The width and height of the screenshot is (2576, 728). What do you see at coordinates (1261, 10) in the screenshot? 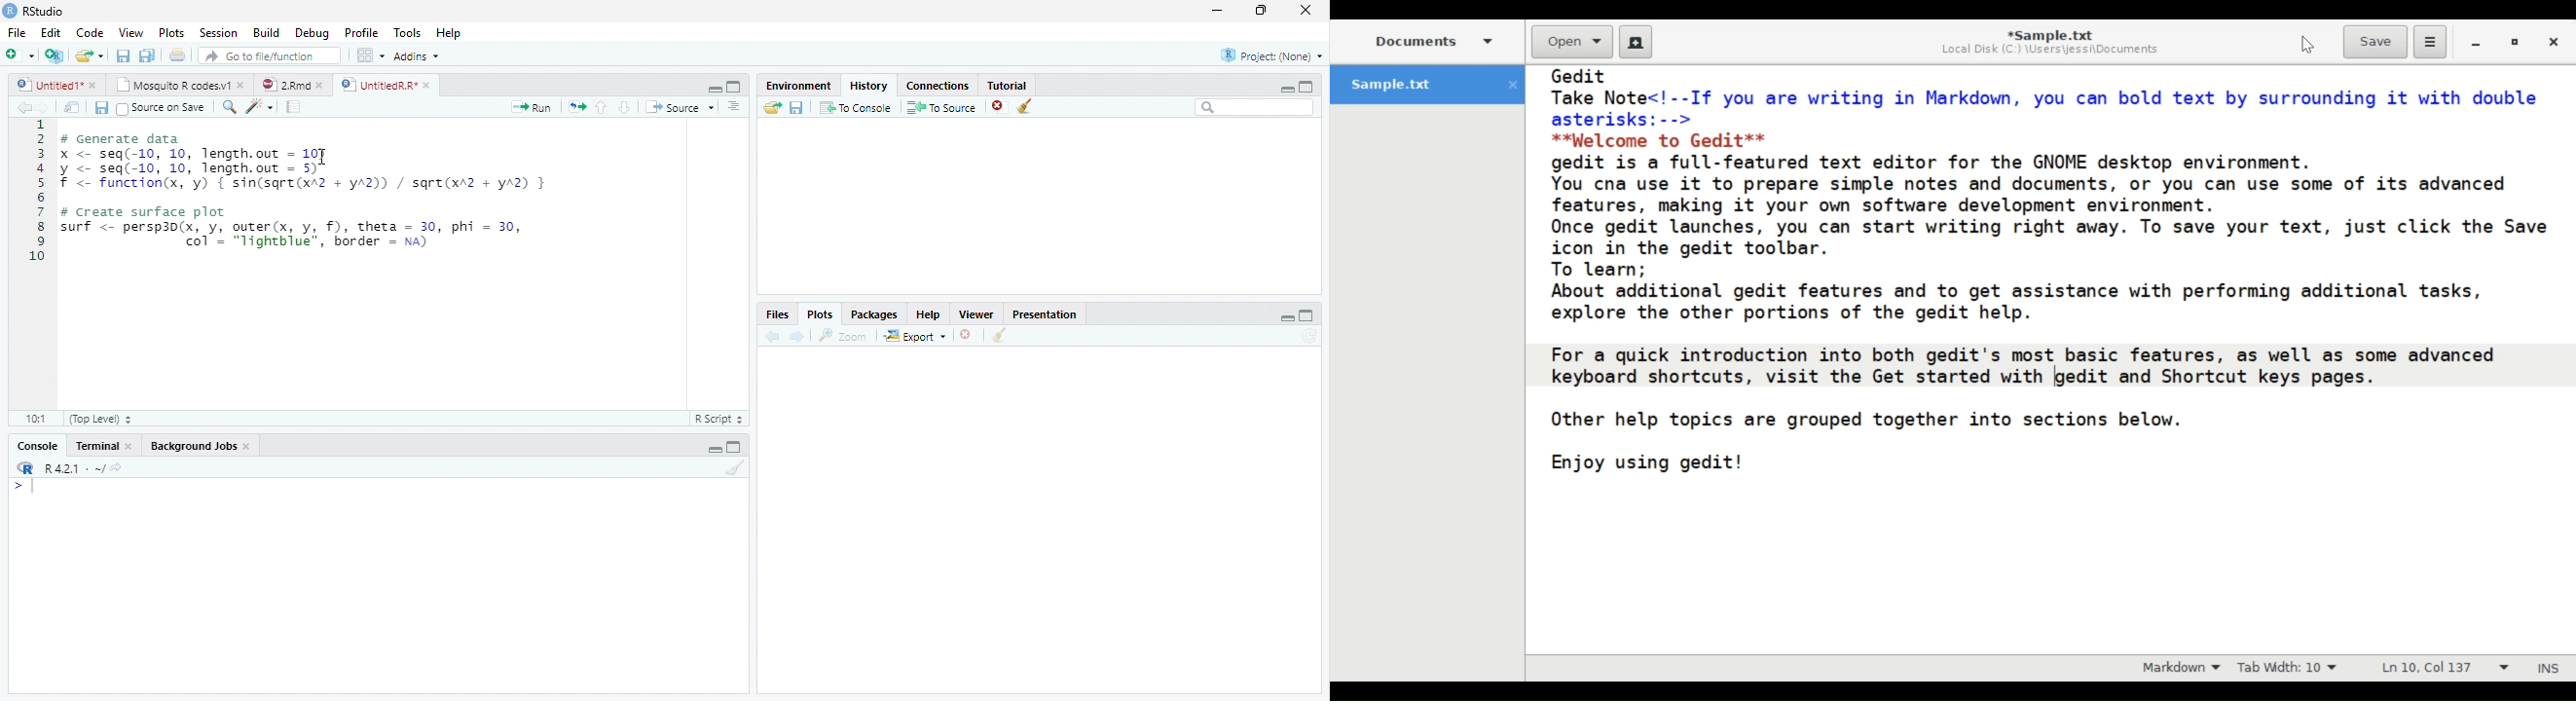
I see `restore` at bounding box center [1261, 10].